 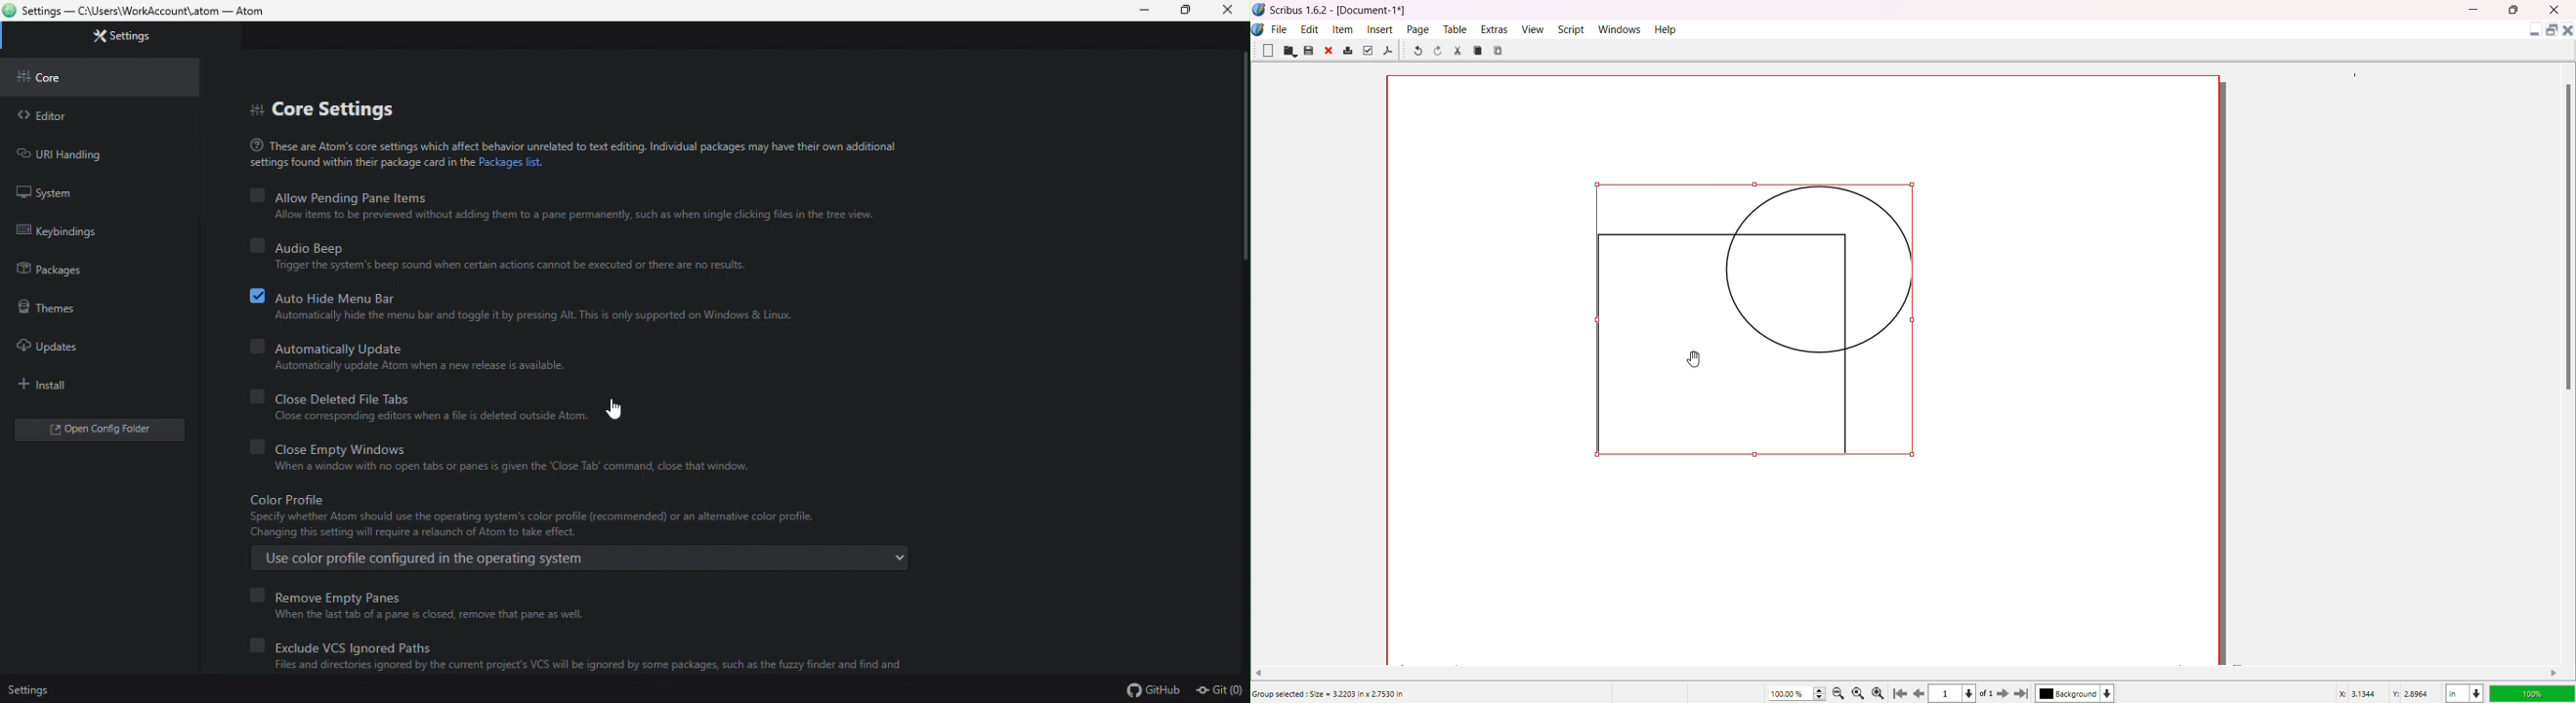 I want to click on Logo, so click(x=1260, y=30).